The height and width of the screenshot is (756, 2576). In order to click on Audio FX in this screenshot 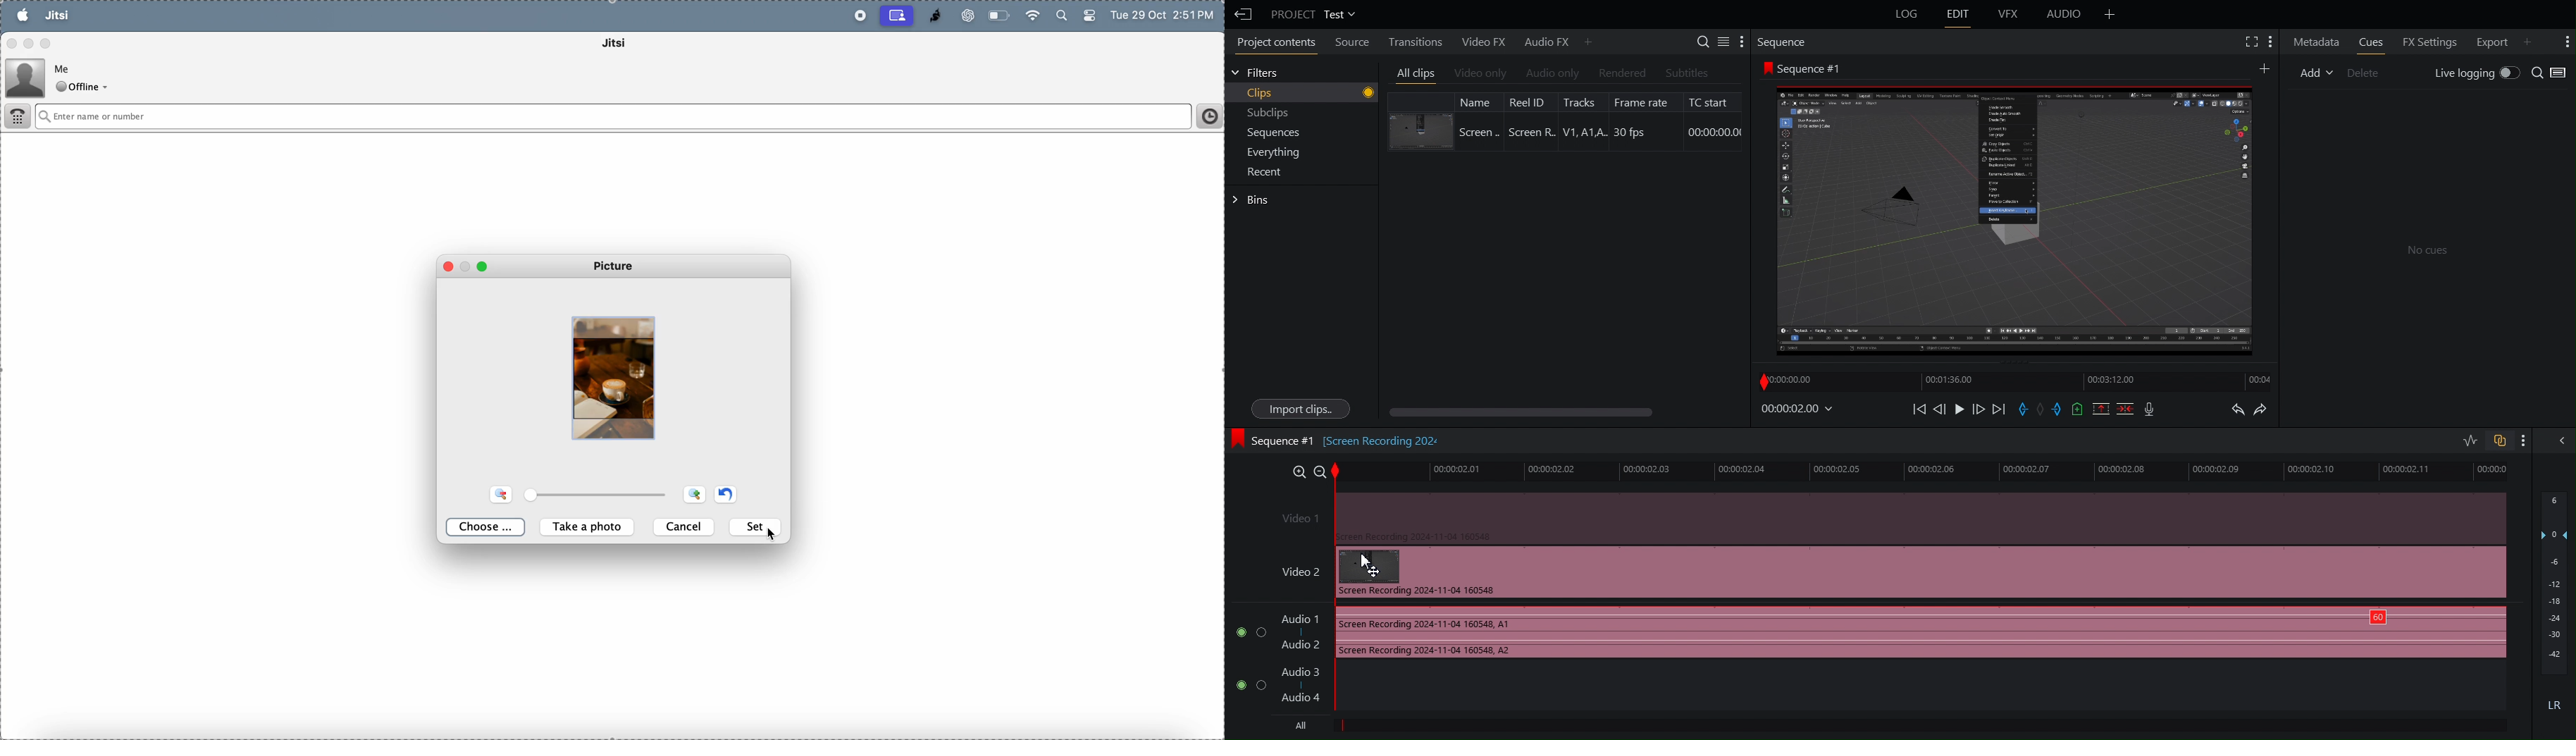, I will do `click(1554, 41)`.